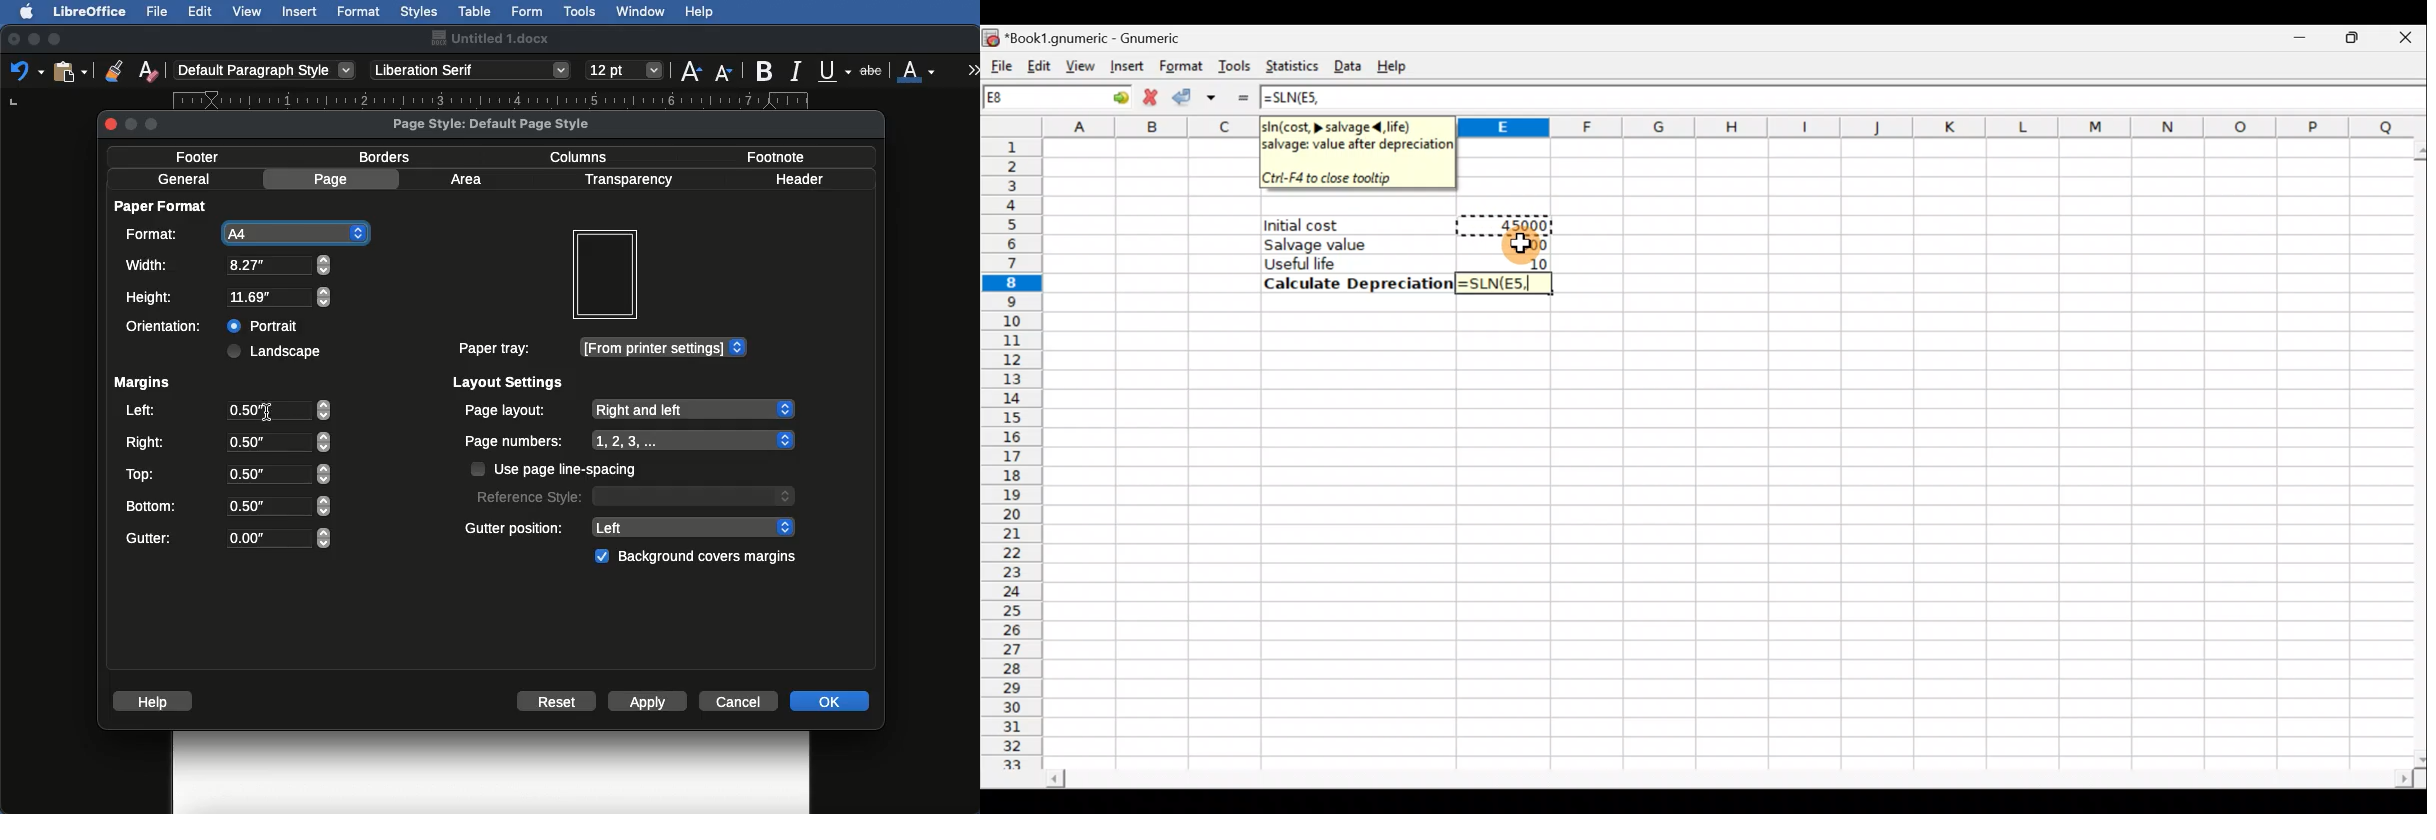 The width and height of the screenshot is (2436, 840). Describe the element at coordinates (1111, 97) in the screenshot. I see `go to` at that location.